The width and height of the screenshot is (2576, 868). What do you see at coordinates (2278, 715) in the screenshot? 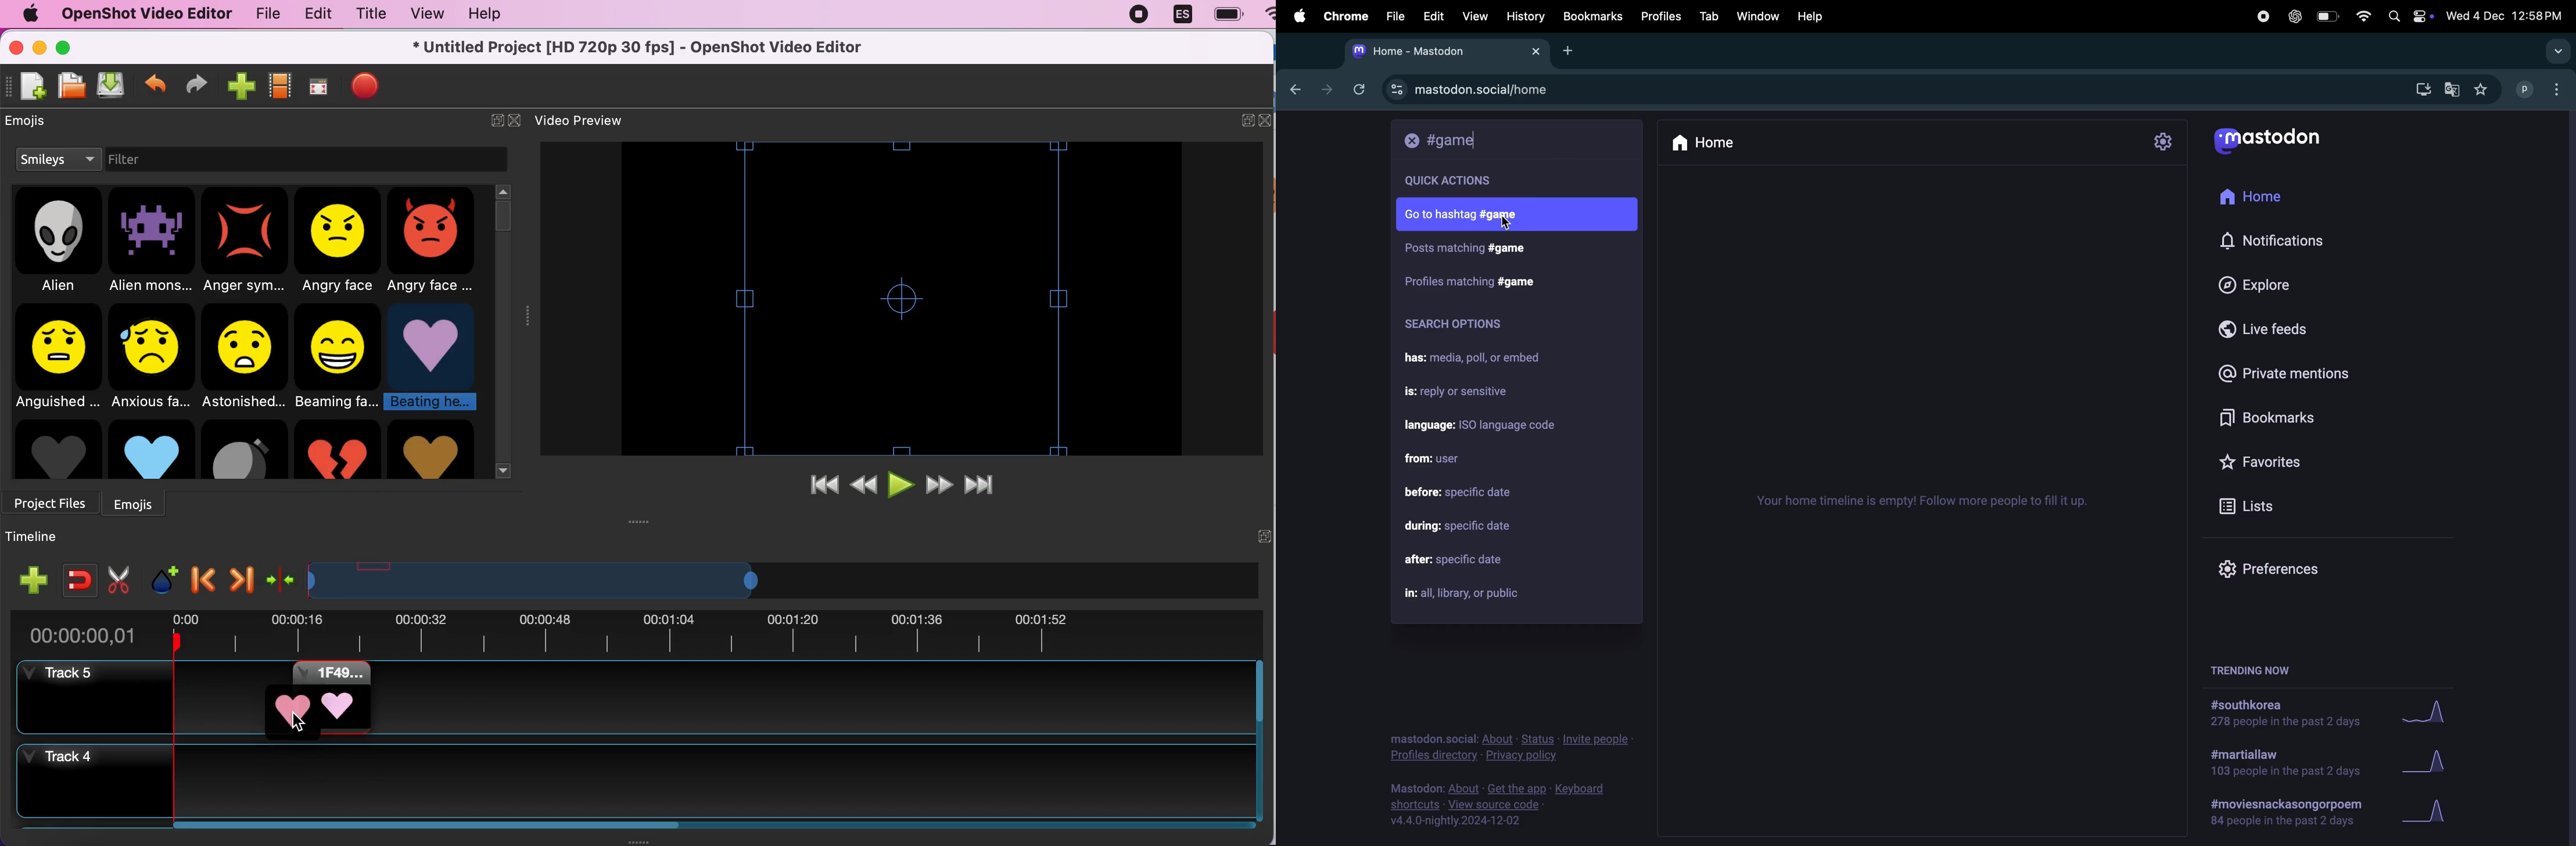
I see `#south korea` at bounding box center [2278, 715].